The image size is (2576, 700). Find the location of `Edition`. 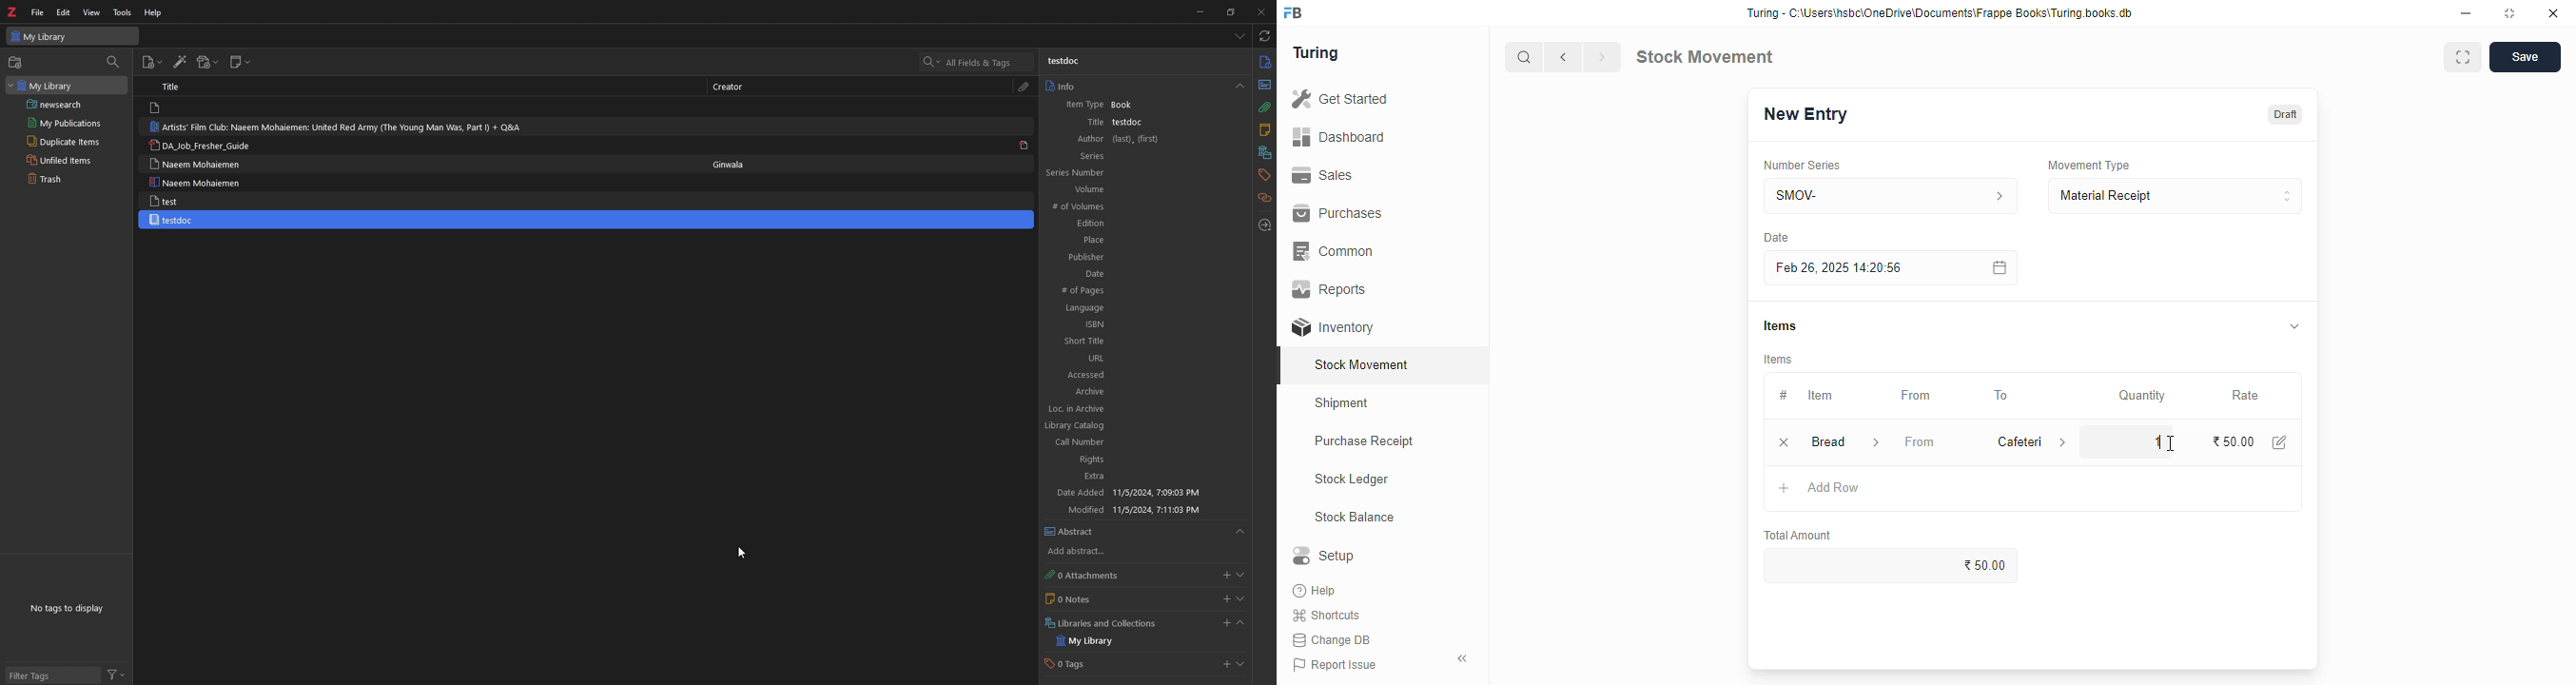

Edition is located at coordinates (1135, 223).